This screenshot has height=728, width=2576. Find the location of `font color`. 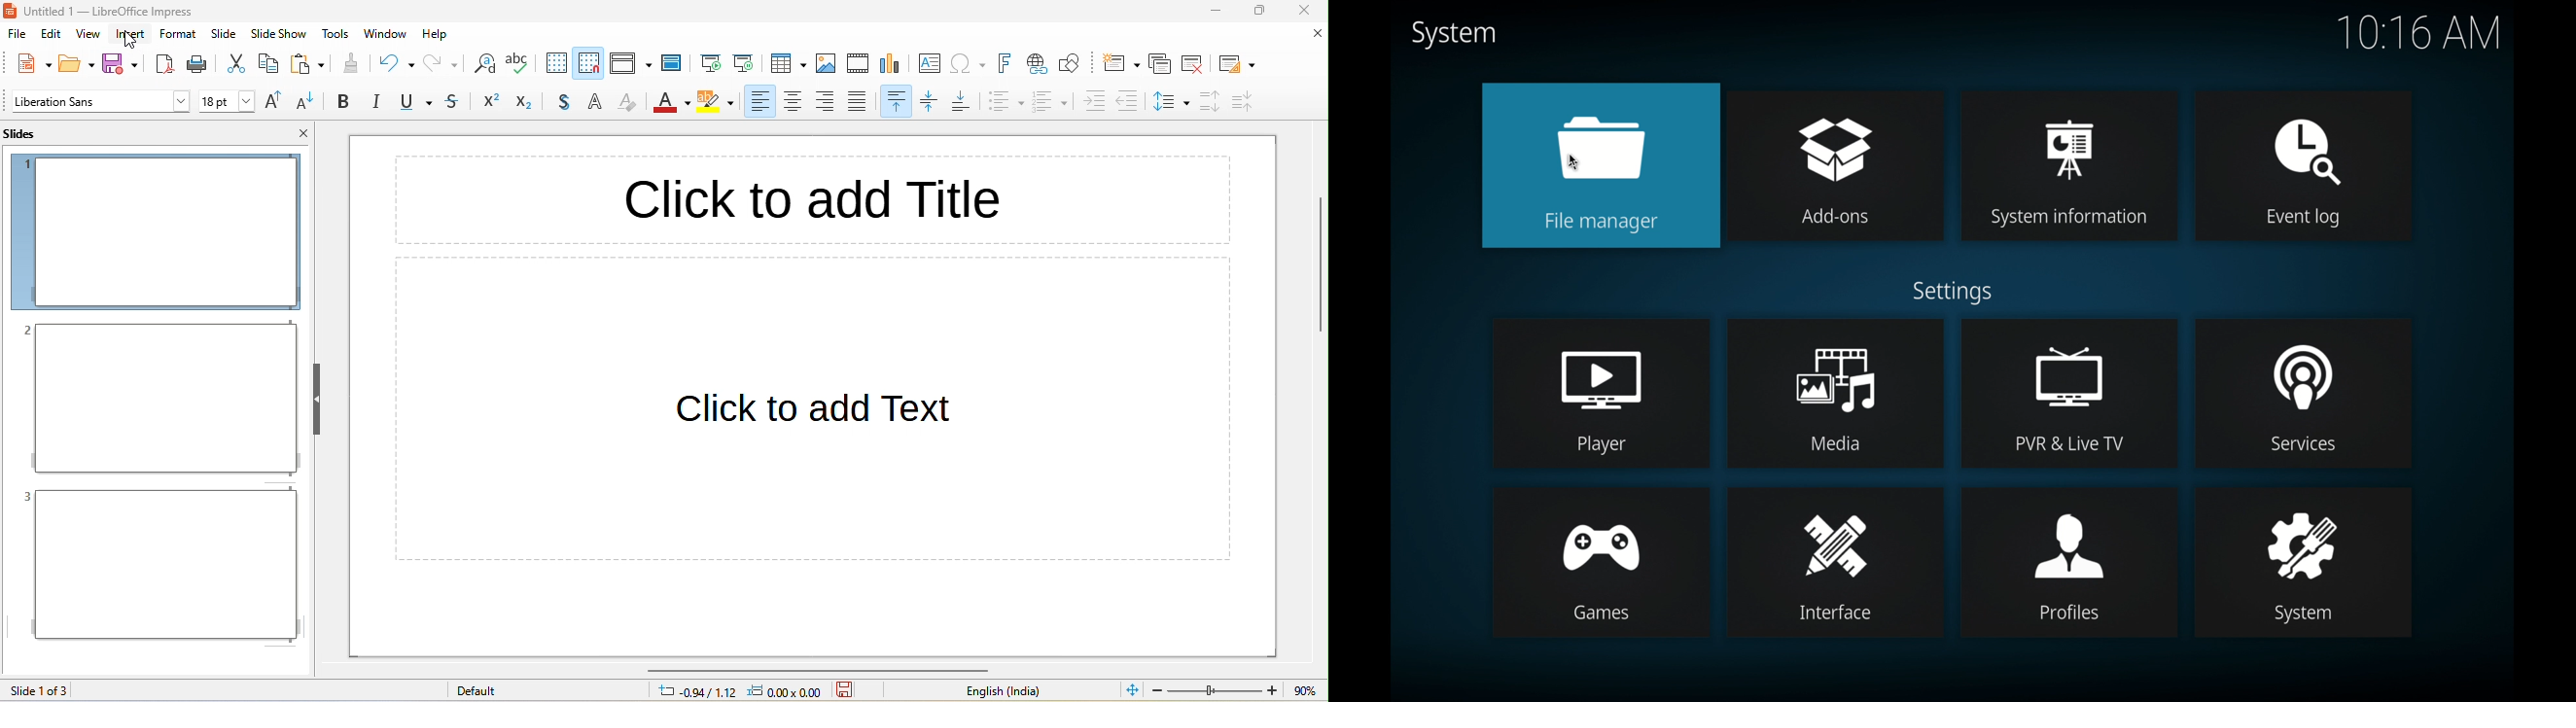

font color is located at coordinates (670, 105).